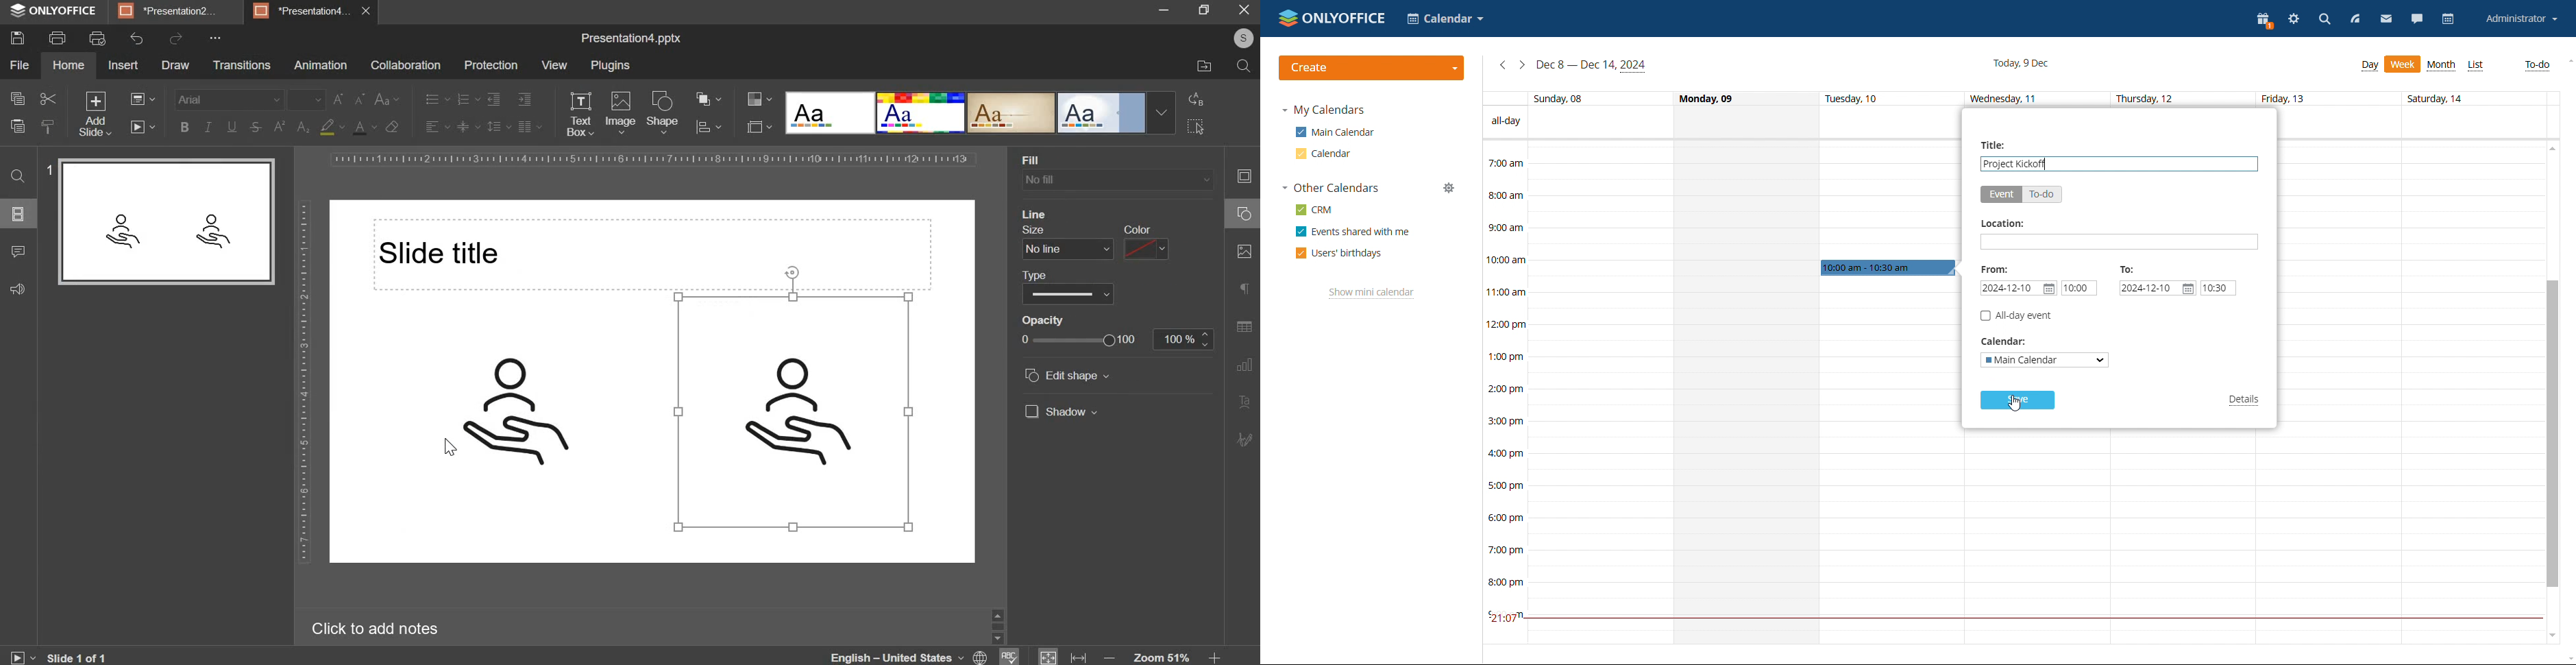 The height and width of the screenshot is (672, 2576). What do you see at coordinates (52, 10) in the screenshot?
I see `onlyoffice` at bounding box center [52, 10].